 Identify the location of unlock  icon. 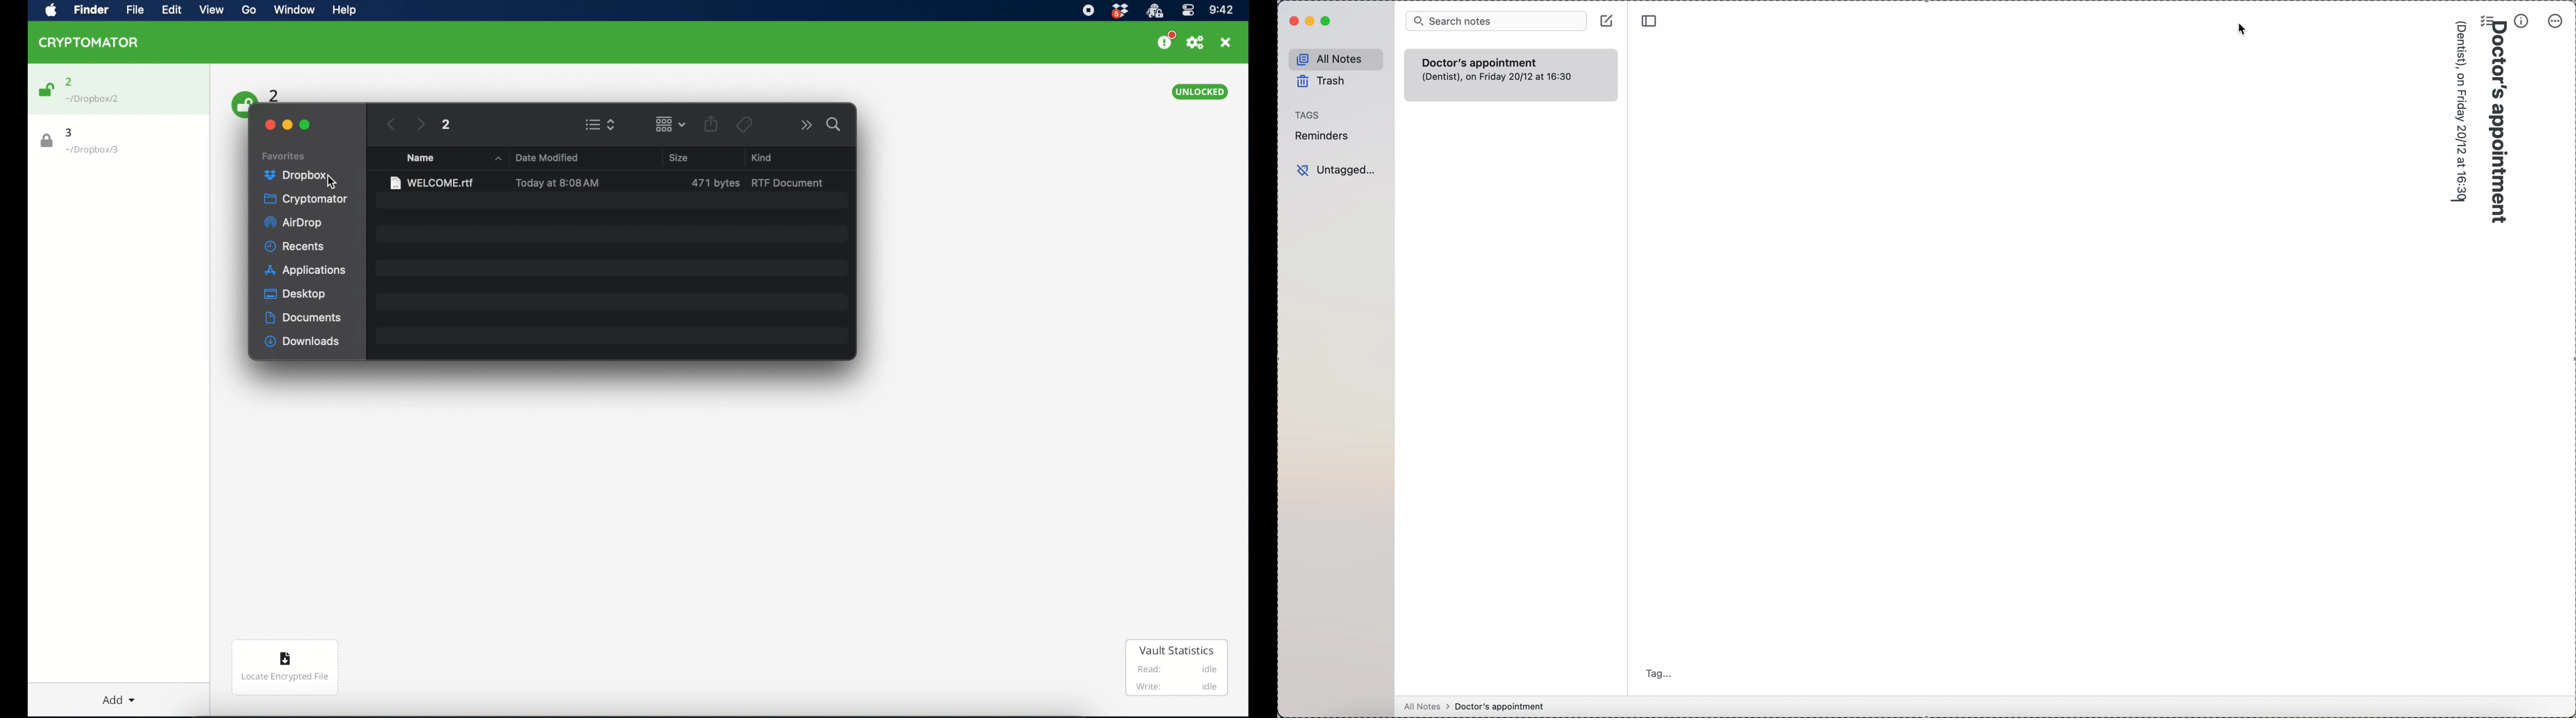
(45, 90).